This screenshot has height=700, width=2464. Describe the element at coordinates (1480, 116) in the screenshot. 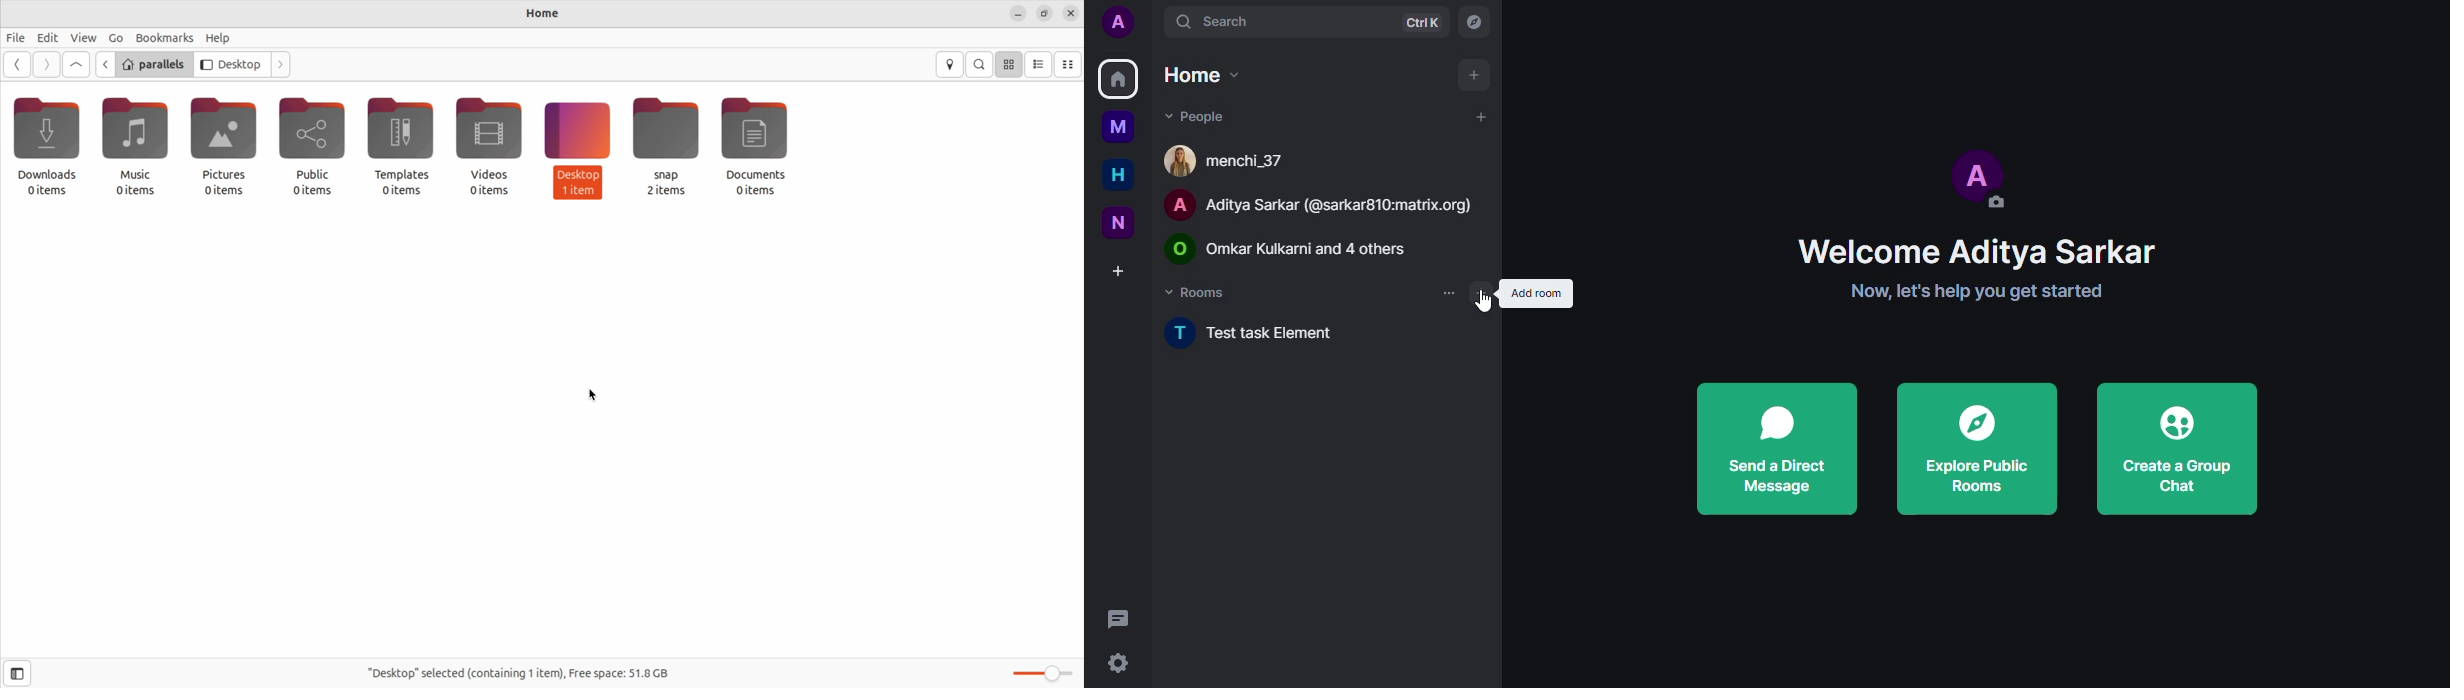

I see `add` at that location.